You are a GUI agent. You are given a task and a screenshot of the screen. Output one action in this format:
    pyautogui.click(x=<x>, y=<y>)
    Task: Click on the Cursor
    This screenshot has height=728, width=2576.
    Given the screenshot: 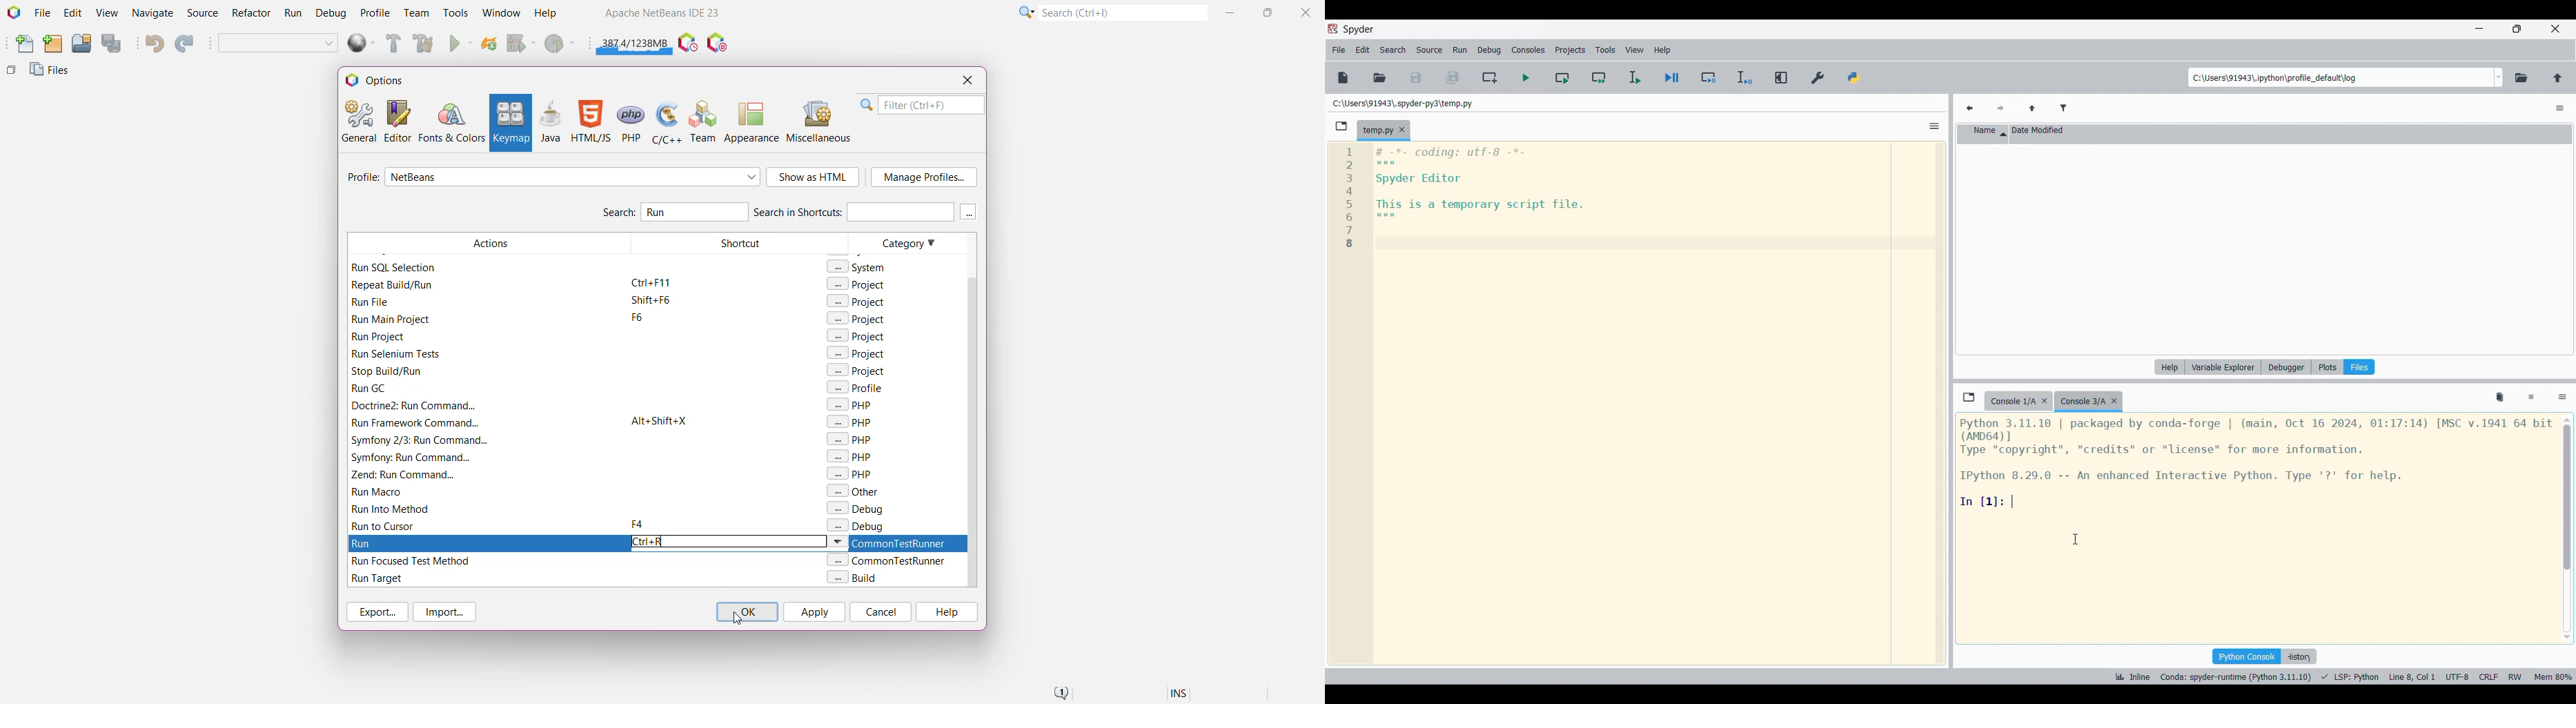 What is the action you would take?
    pyautogui.click(x=2075, y=539)
    